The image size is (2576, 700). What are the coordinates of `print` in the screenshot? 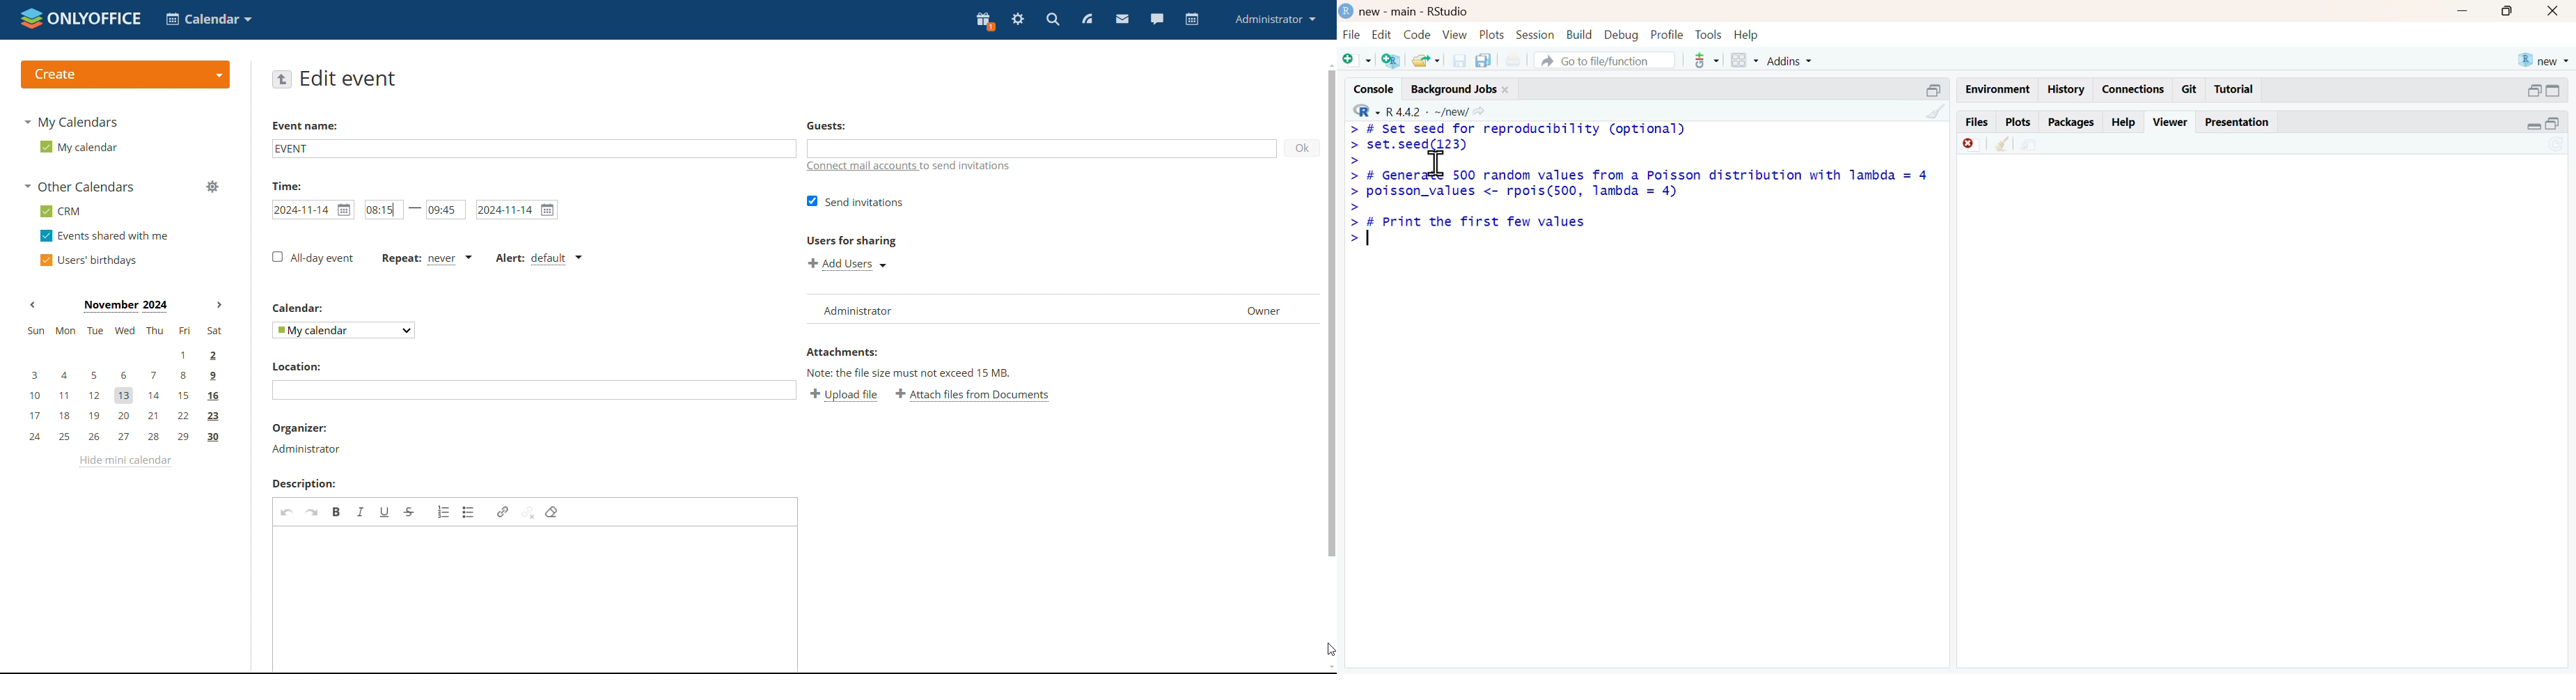 It's located at (1514, 58).